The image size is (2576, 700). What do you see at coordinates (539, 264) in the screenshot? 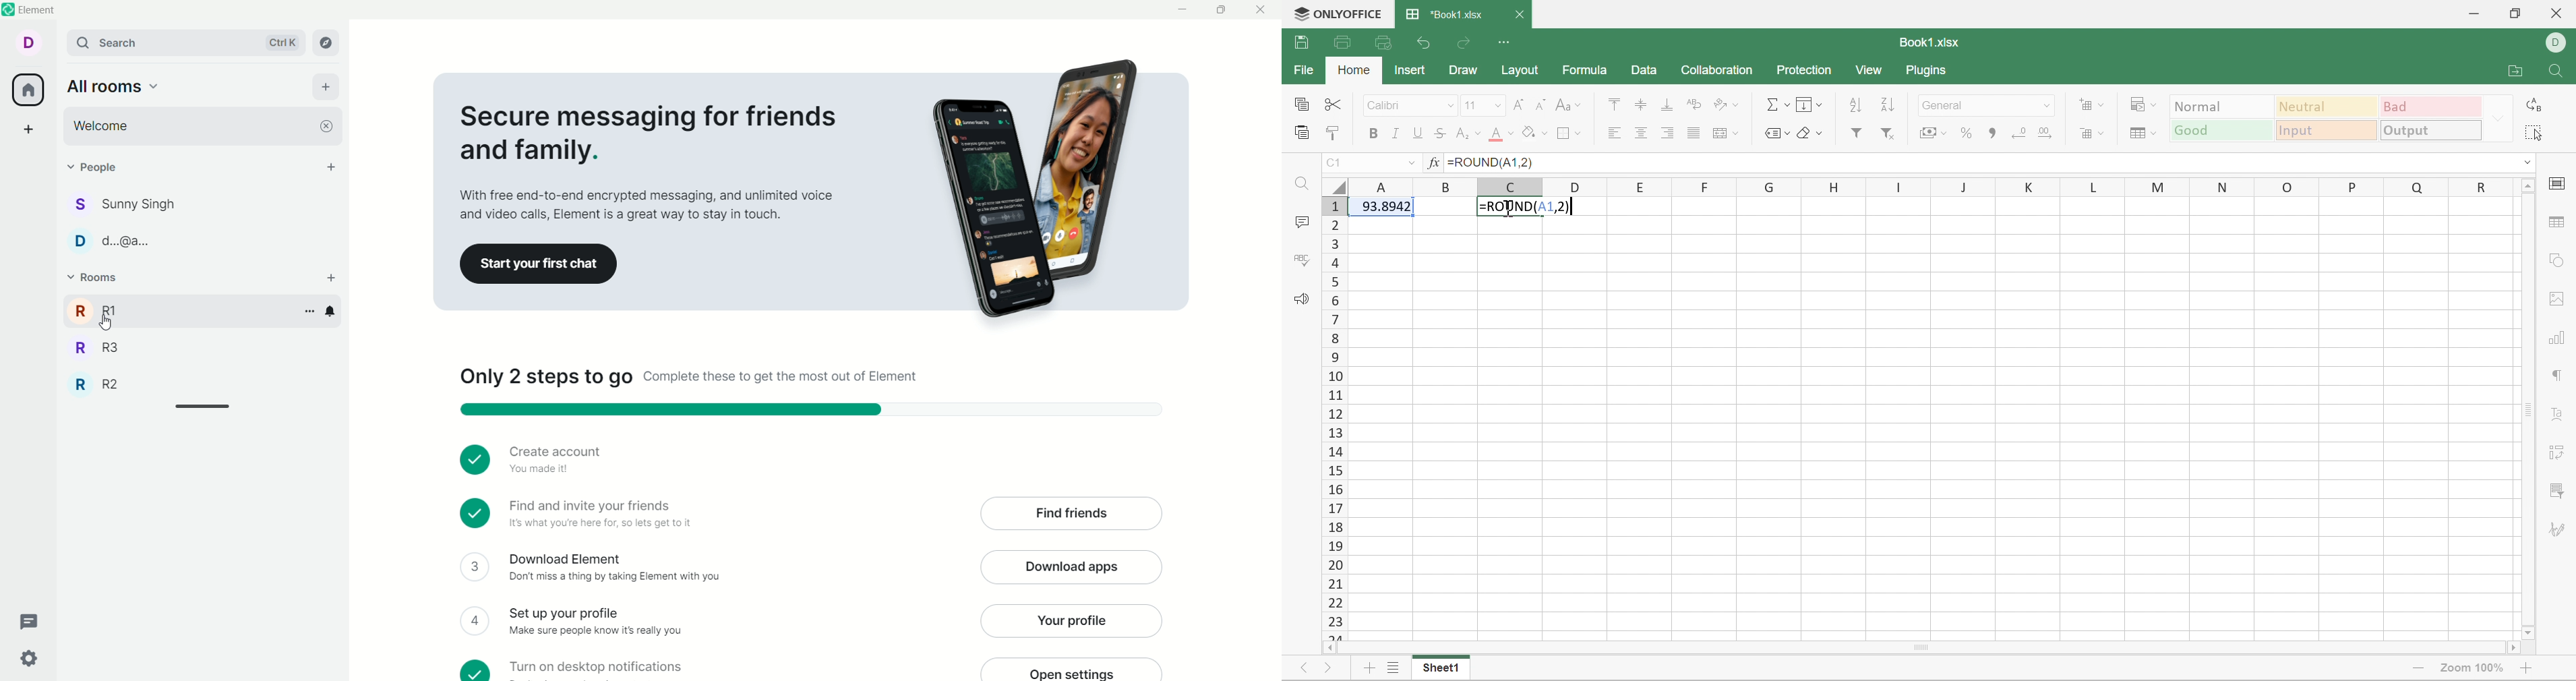
I see `Click to start first chat` at bounding box center [539, 264].